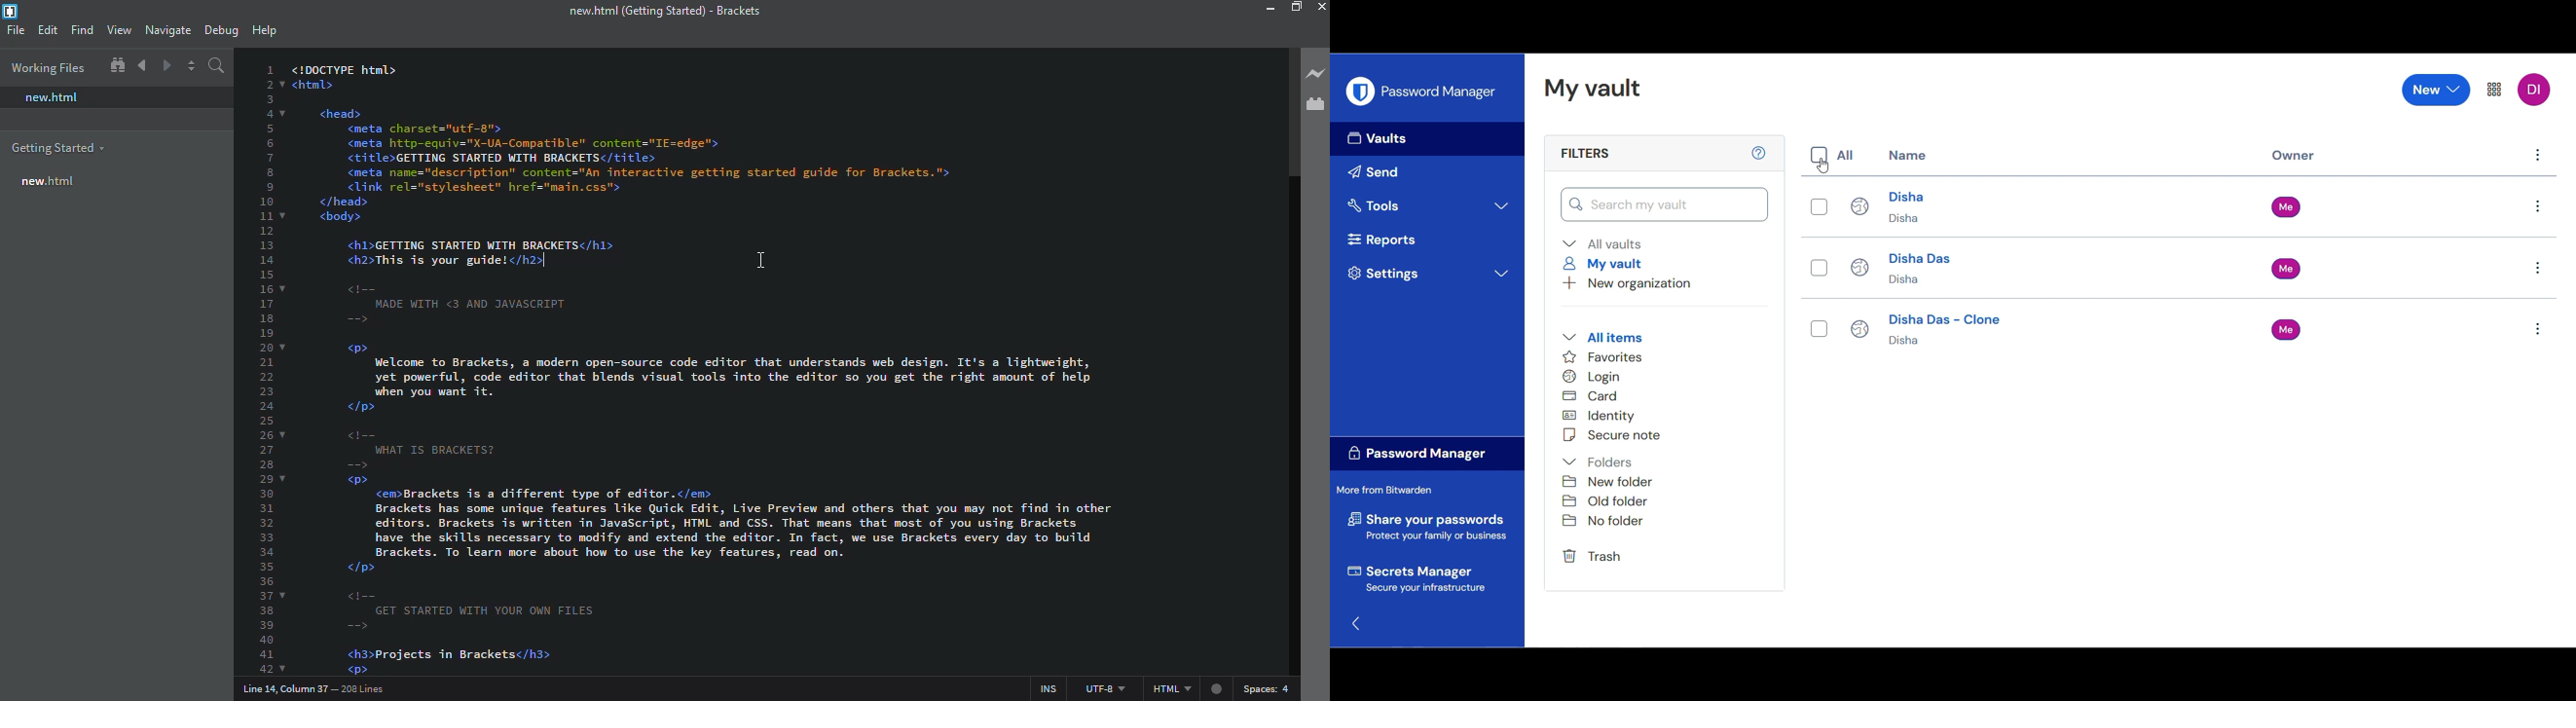 The image size is (2576, 728). I want to click on Indicates toggle on/off, so click(1819, 155).